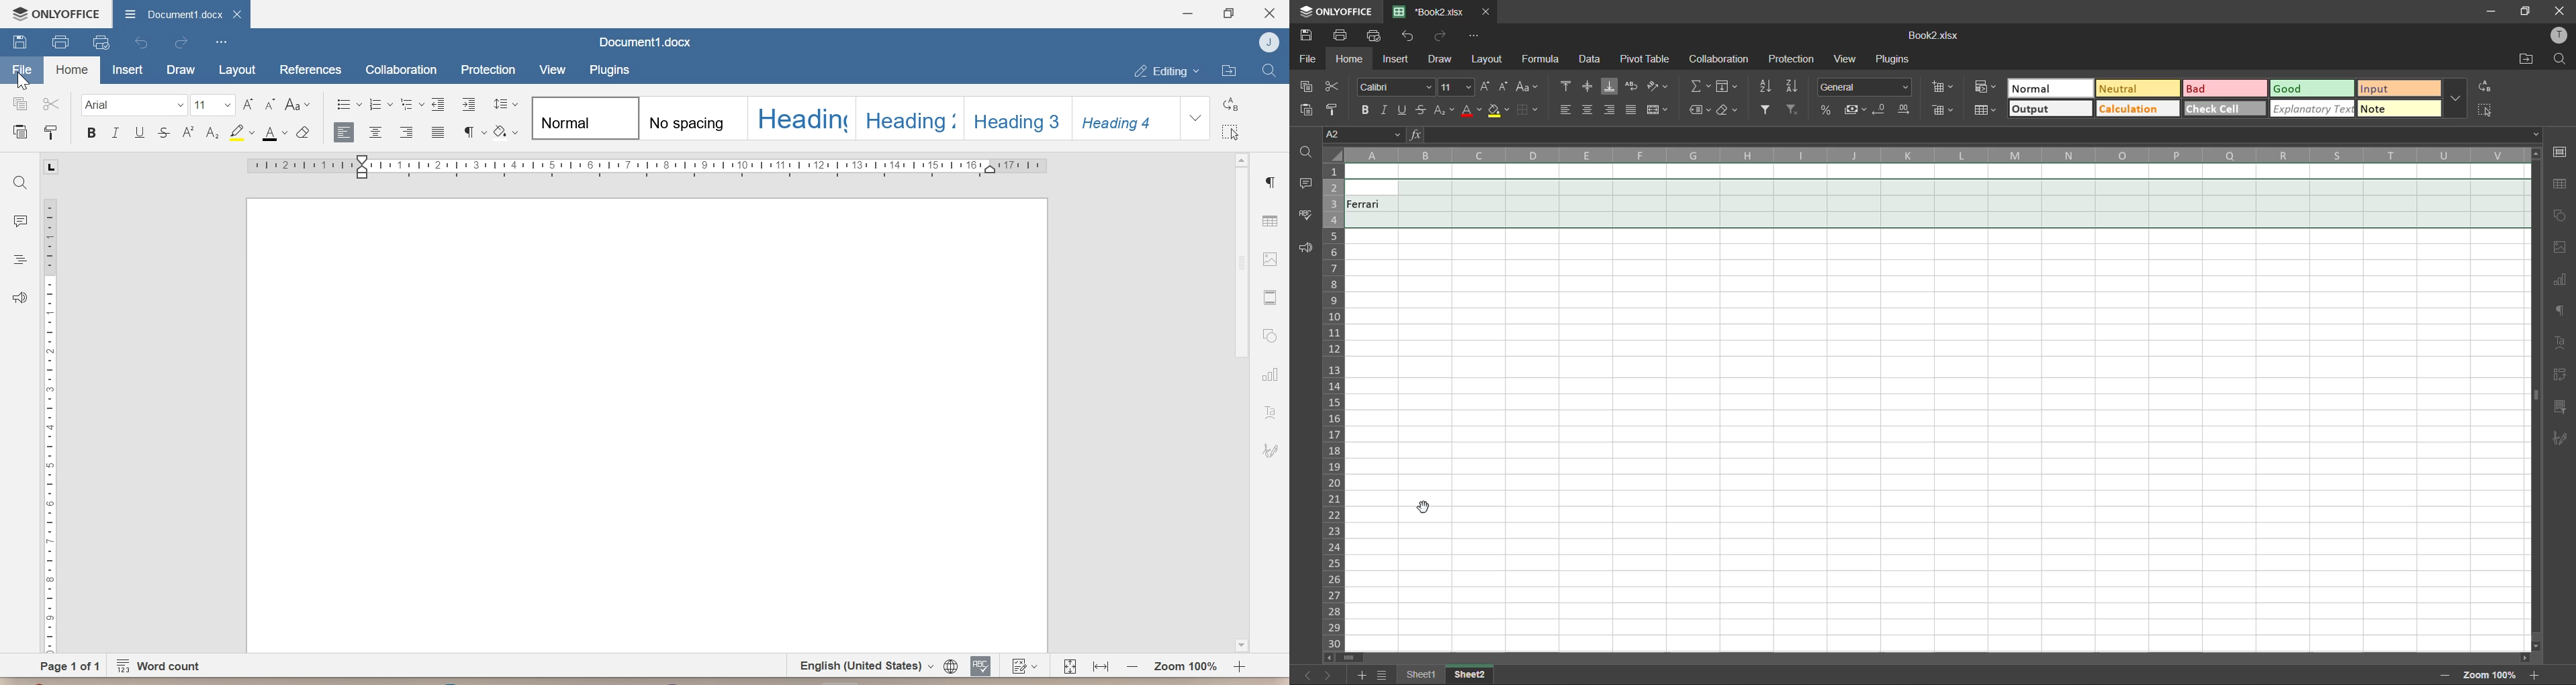 The image size is (2576, 700). Describe the element at coordinates (380, 105) in the screenshot. I see `Numbering` at that location.